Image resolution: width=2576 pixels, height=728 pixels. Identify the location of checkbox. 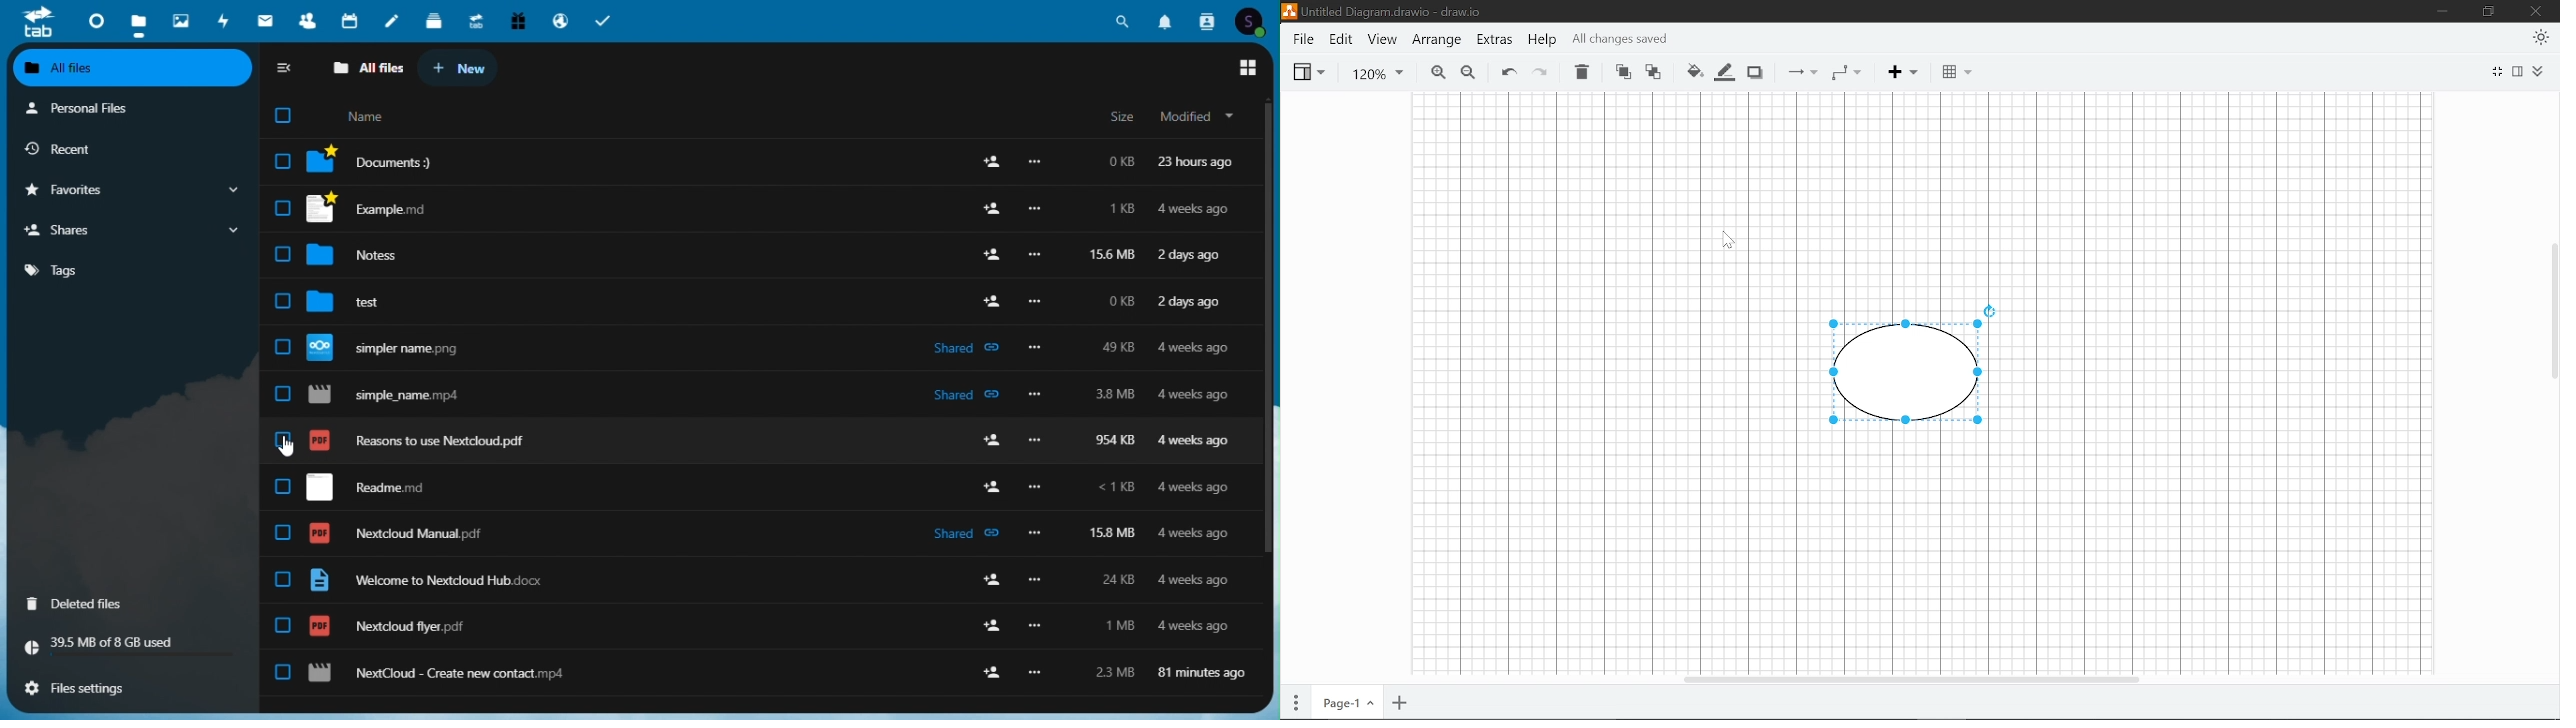
(284, 488).